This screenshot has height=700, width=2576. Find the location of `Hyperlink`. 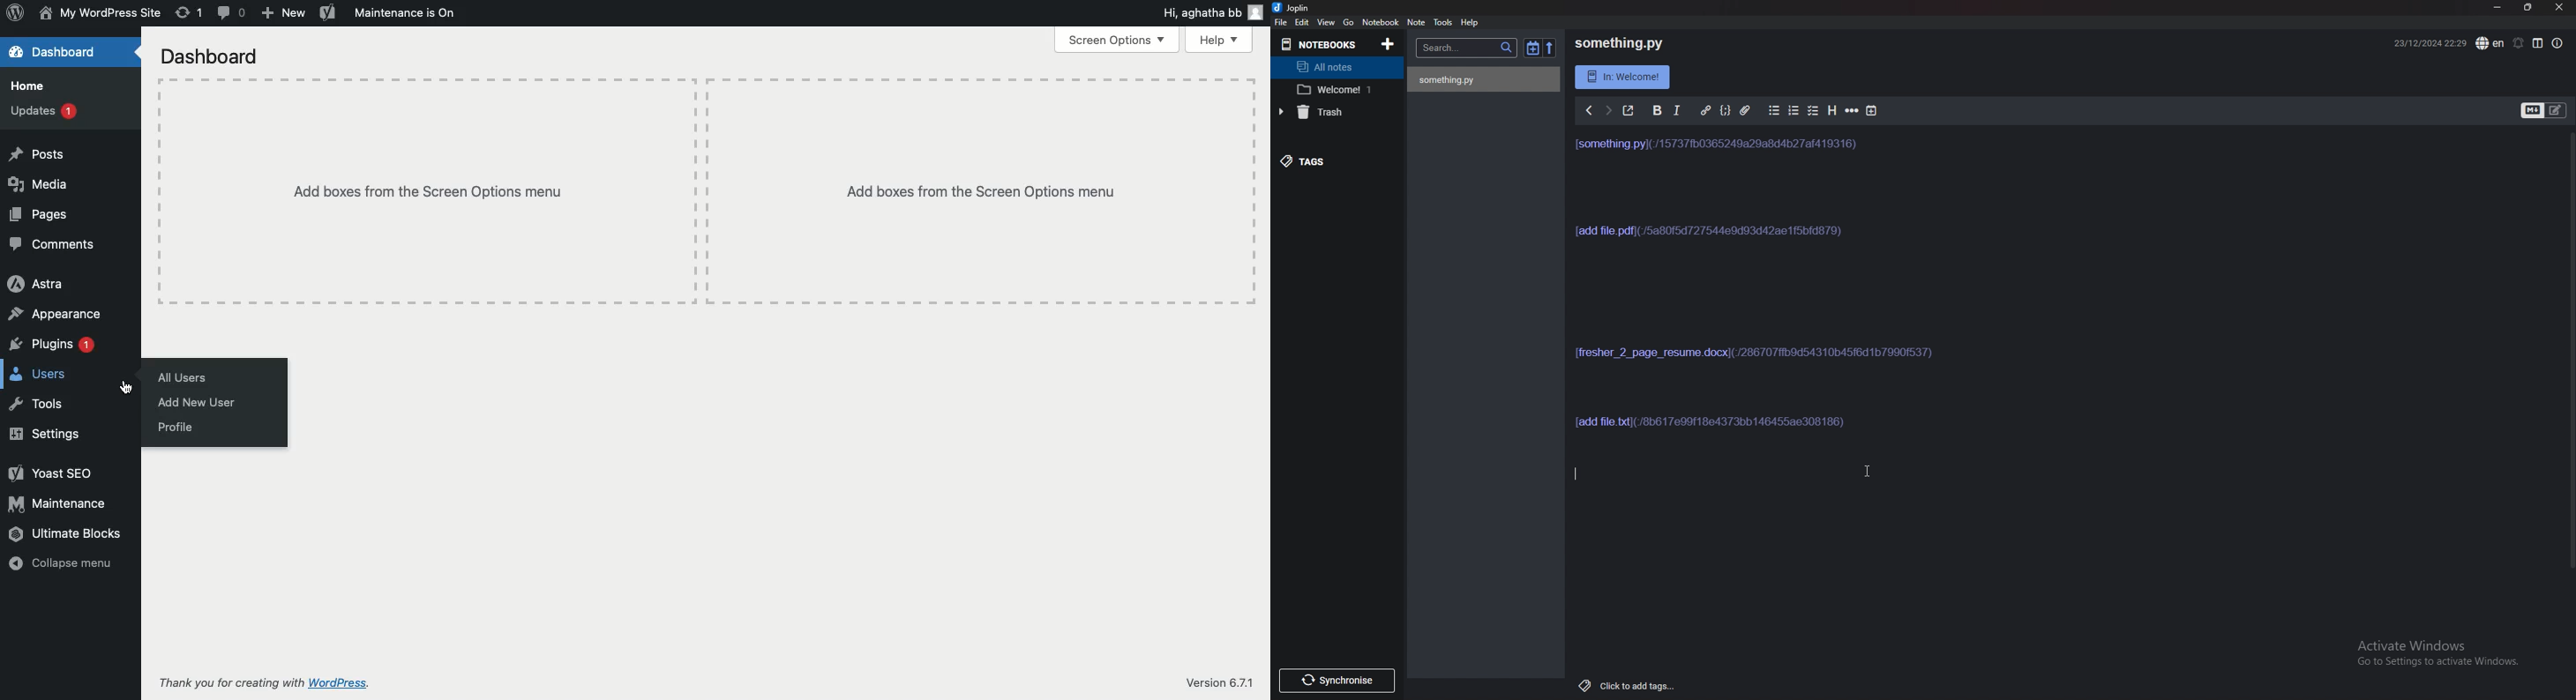

Hyperlink is located at coordinates (1706, 111).